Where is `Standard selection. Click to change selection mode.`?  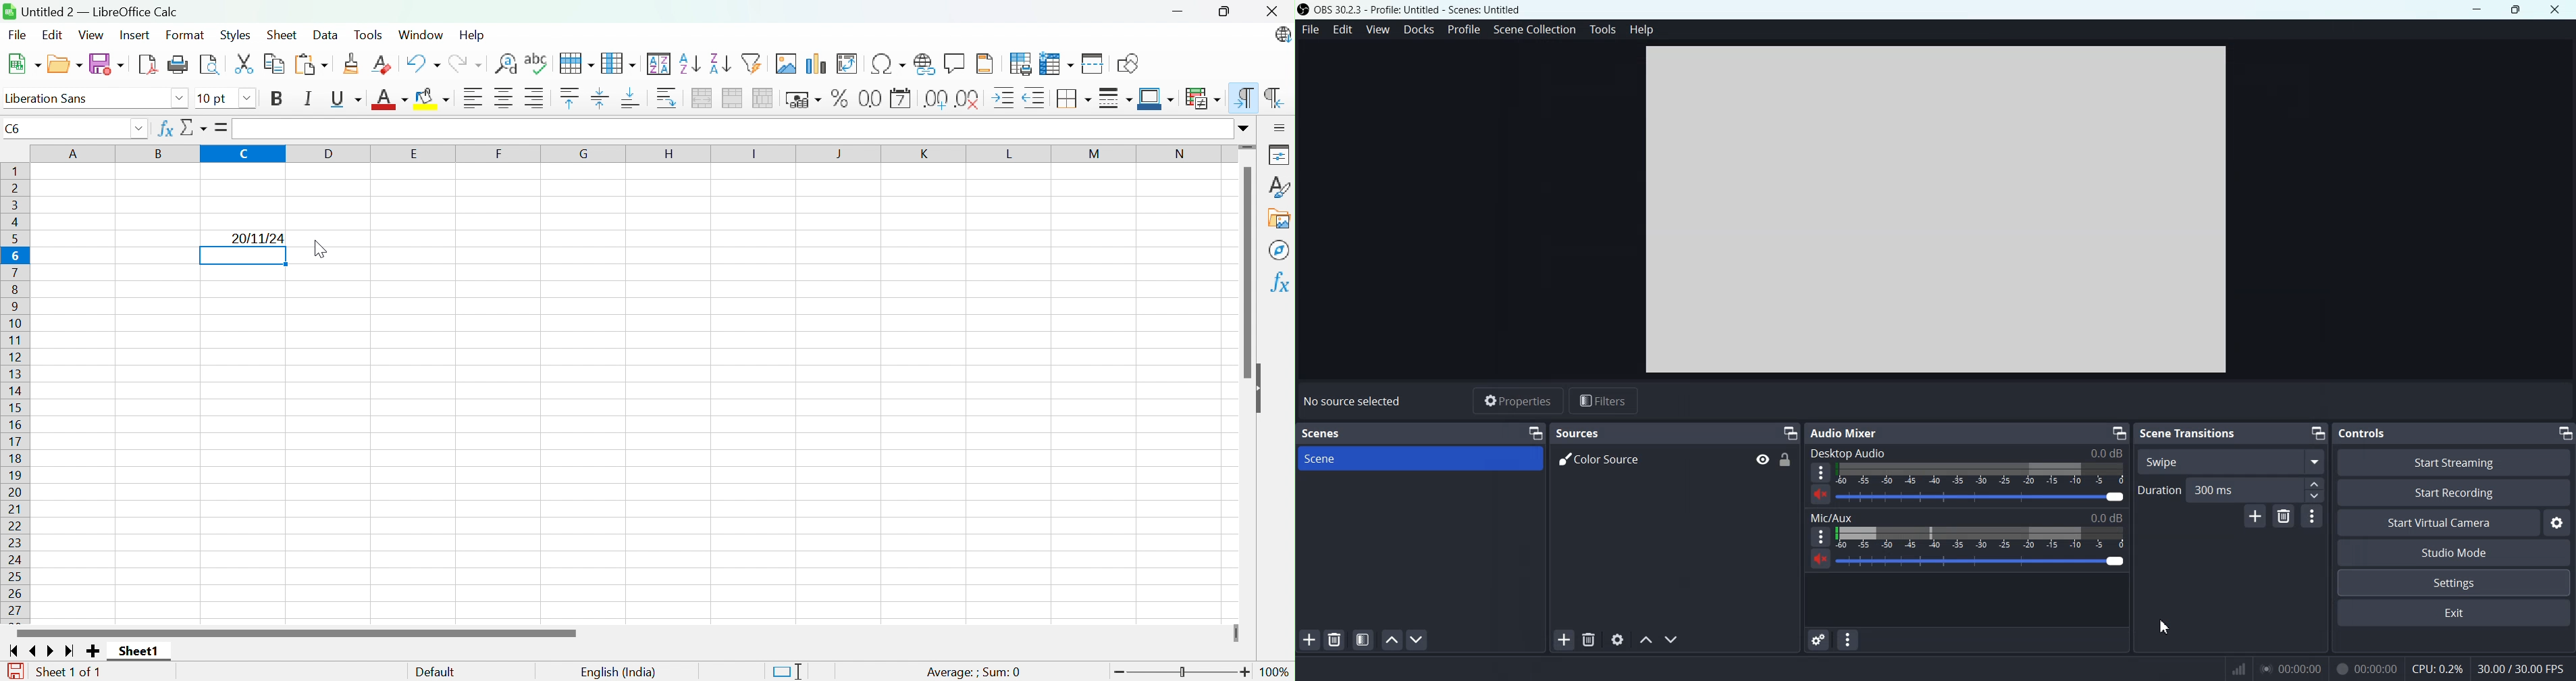
Standard selection. Click to change selection mode. is located at coordinates (787, 672).